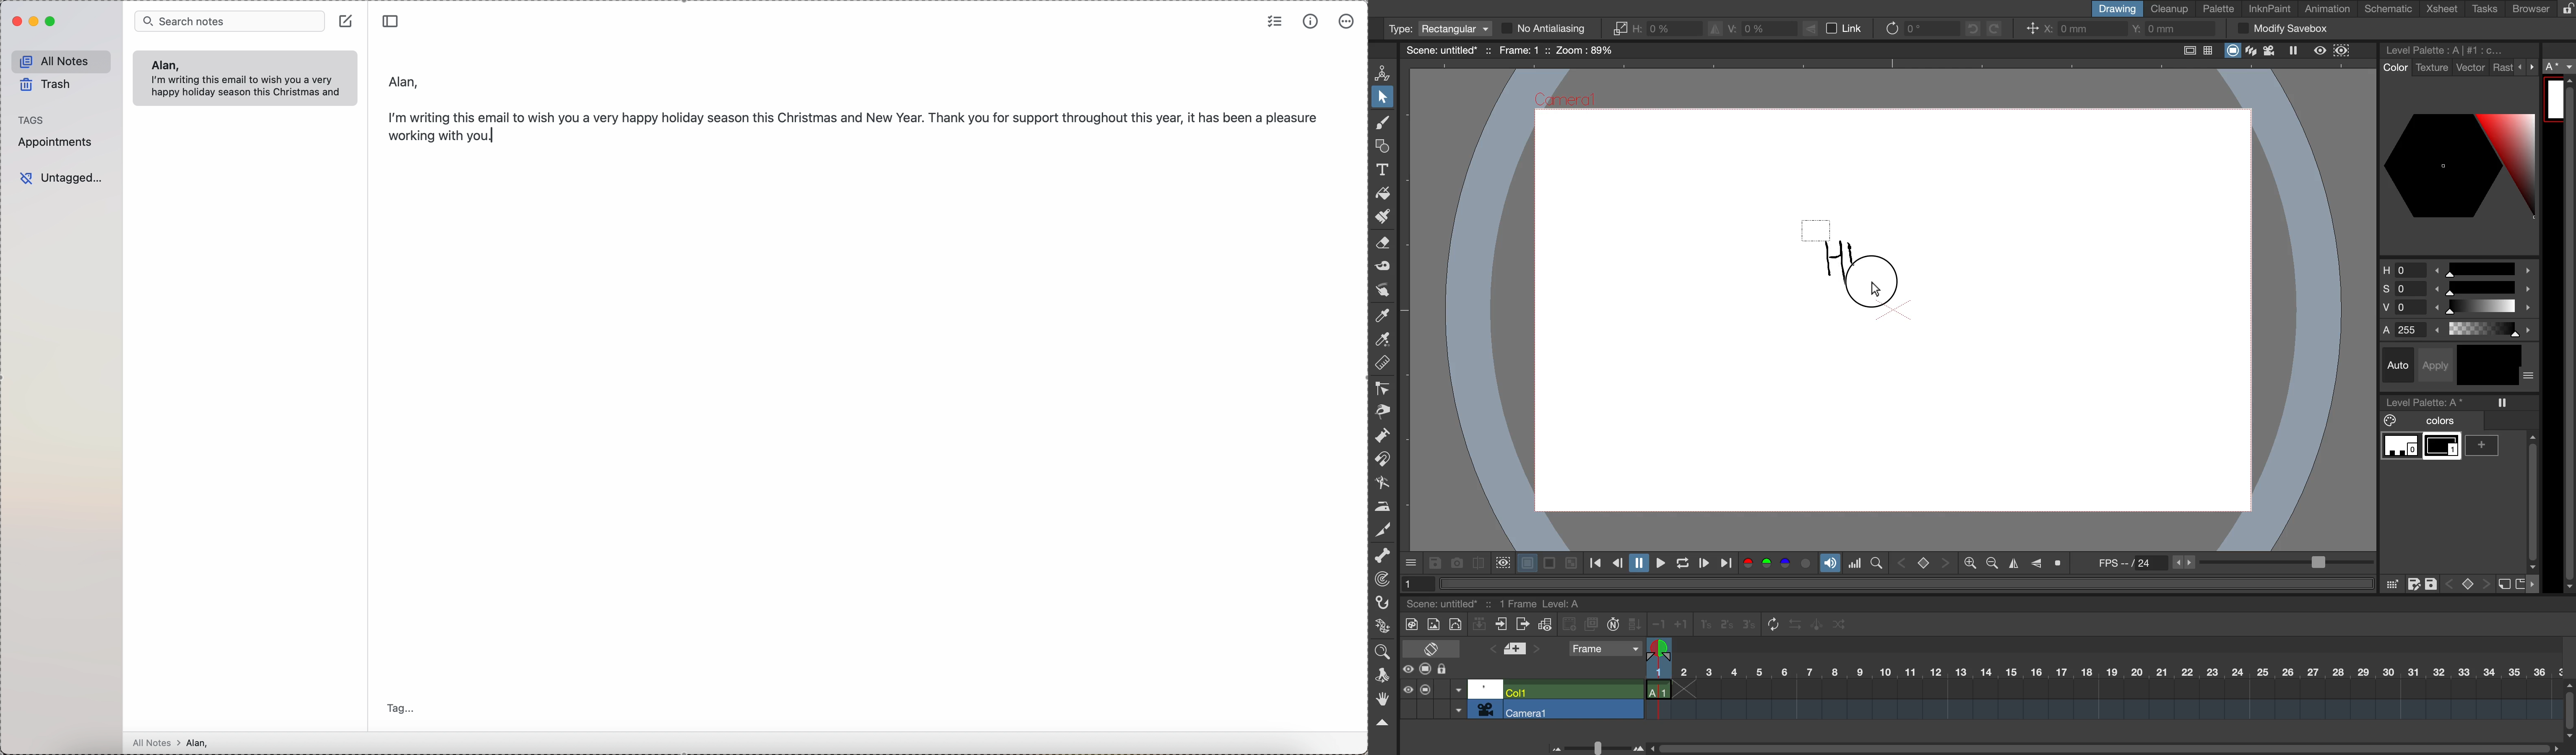 The image size is (2576, 756). I want to click on colors, so click(2425, 421).